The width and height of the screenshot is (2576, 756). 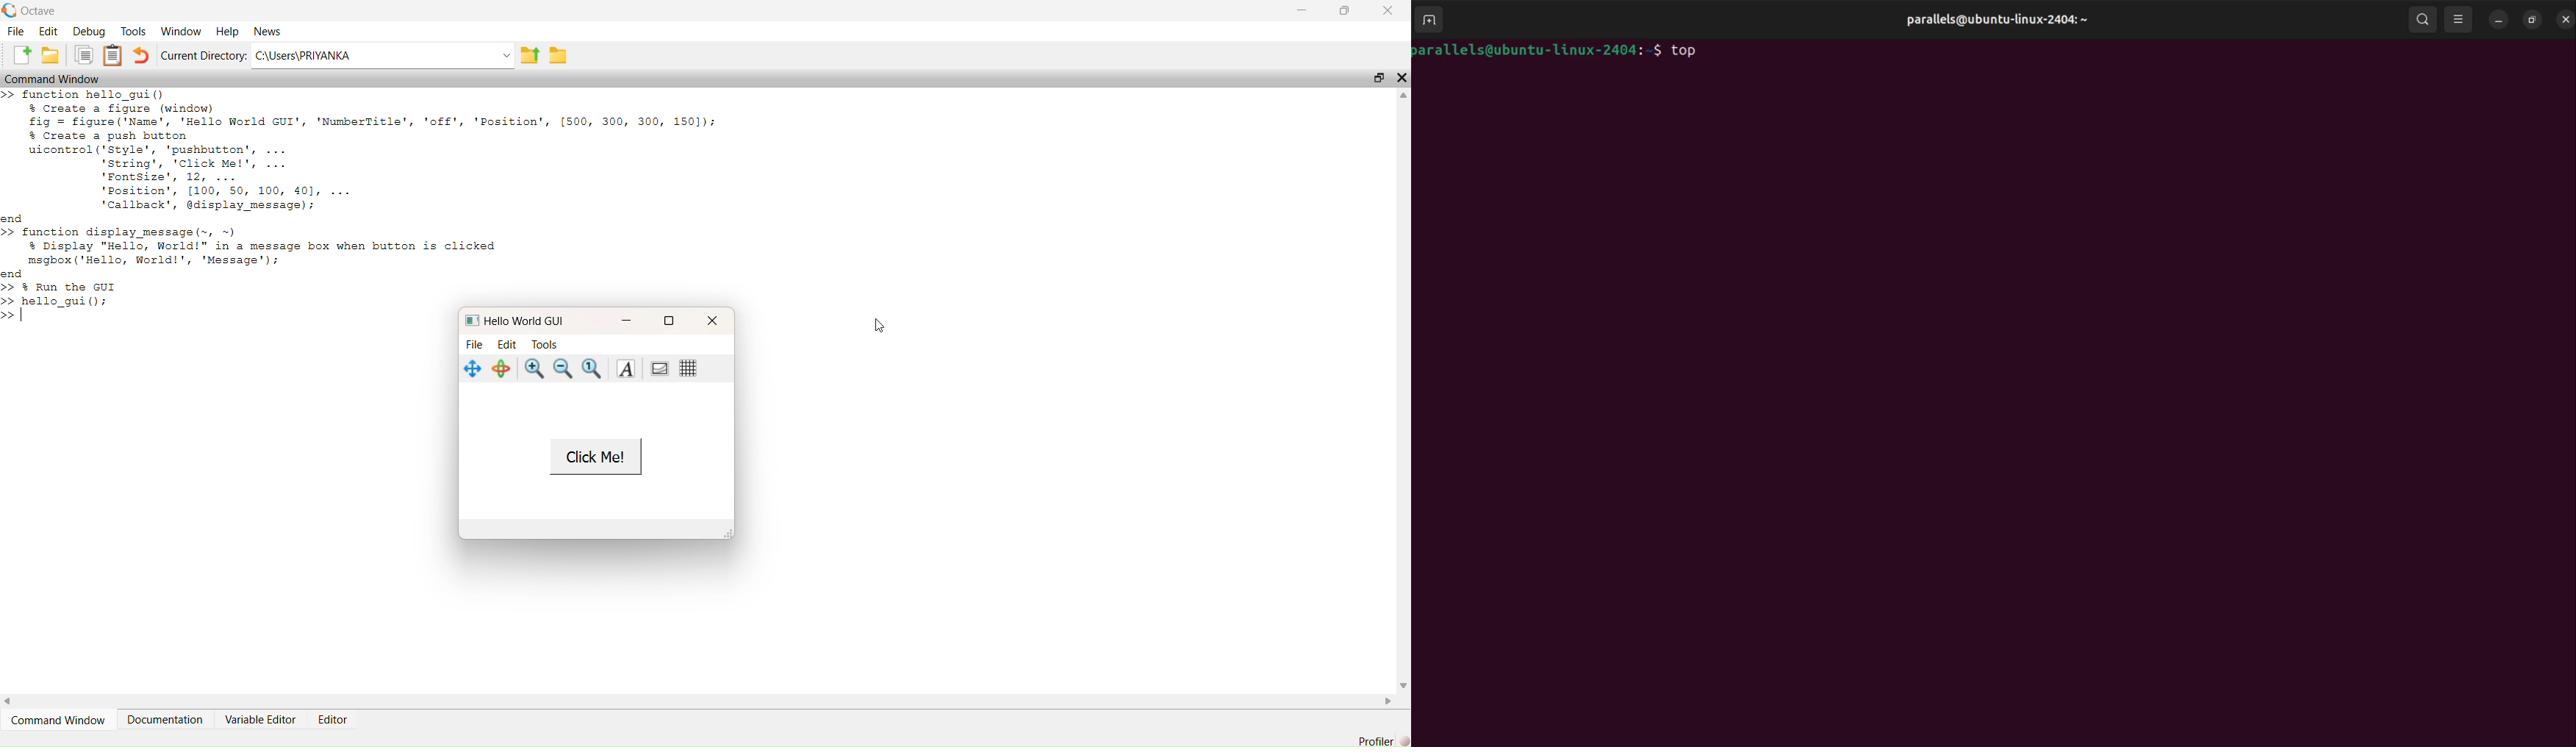 What do you see at coordinates (2002, 19) in the screenshot?
I see `barallels@ubuntu-1linux-2404:-` at bounding box center [2002, 19].